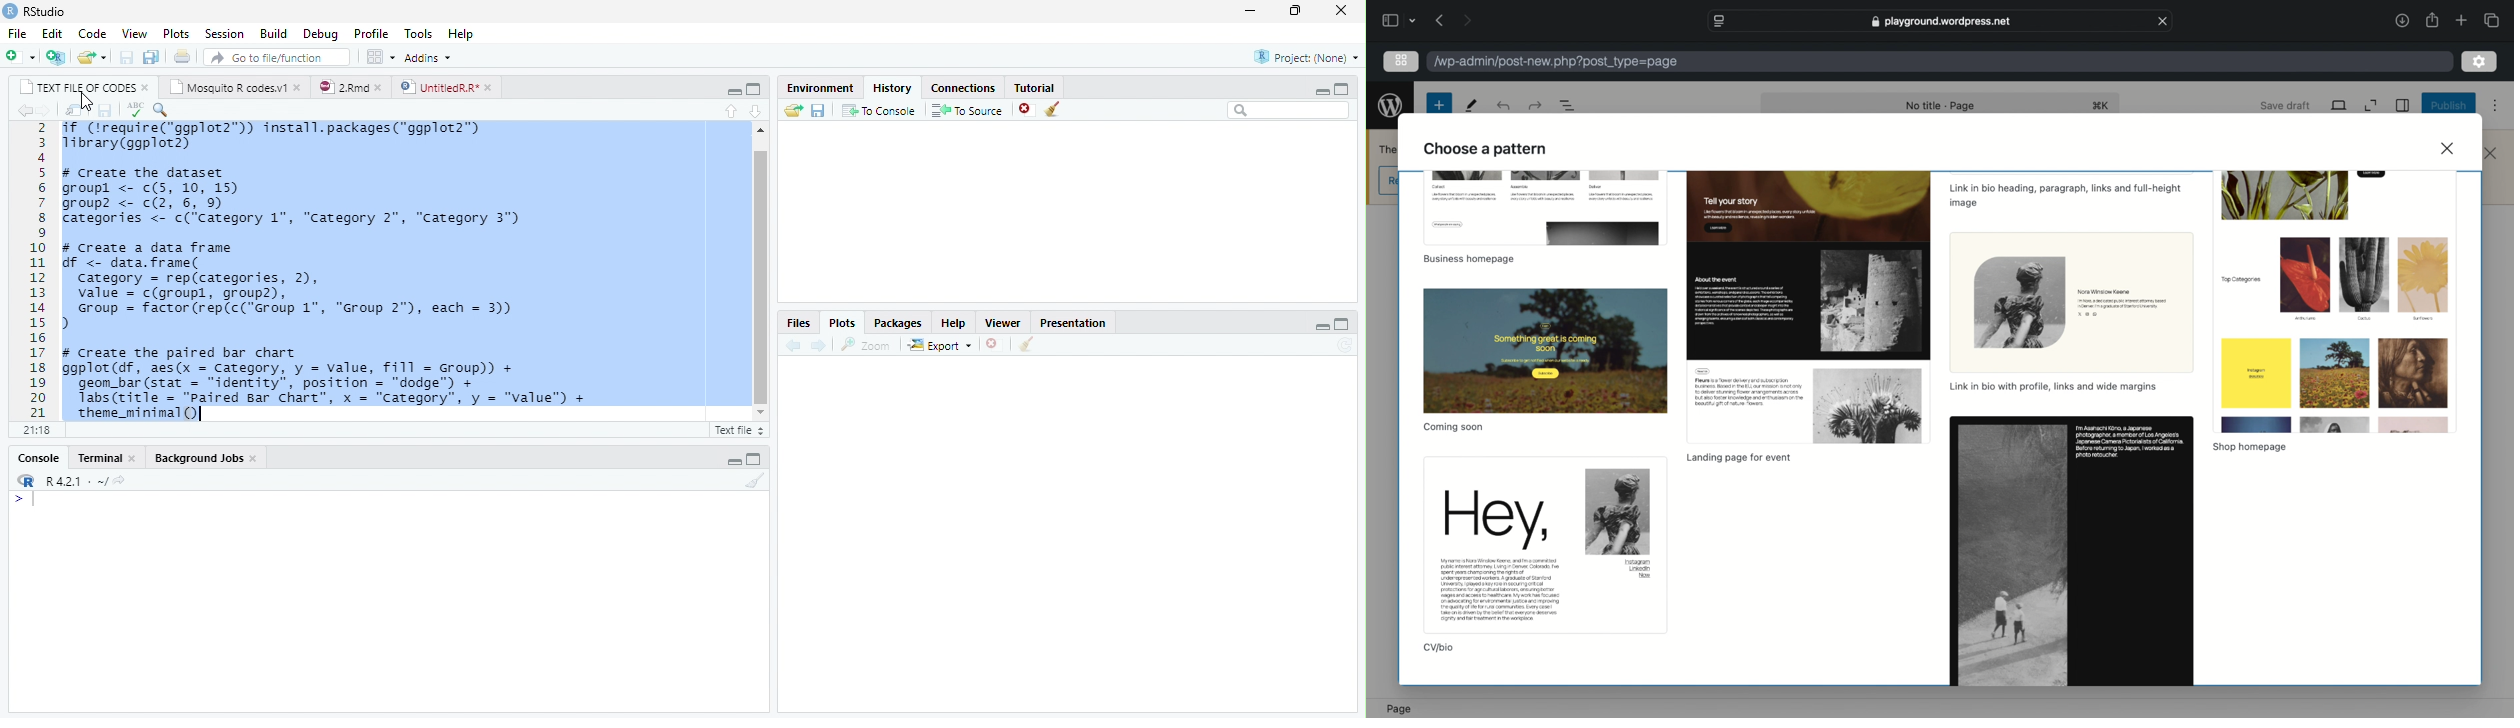 This screenshot has width=2520, height=728. Describe the element at coordinates (78, 88) in the screenshot. I see `text file of codes` at that location.